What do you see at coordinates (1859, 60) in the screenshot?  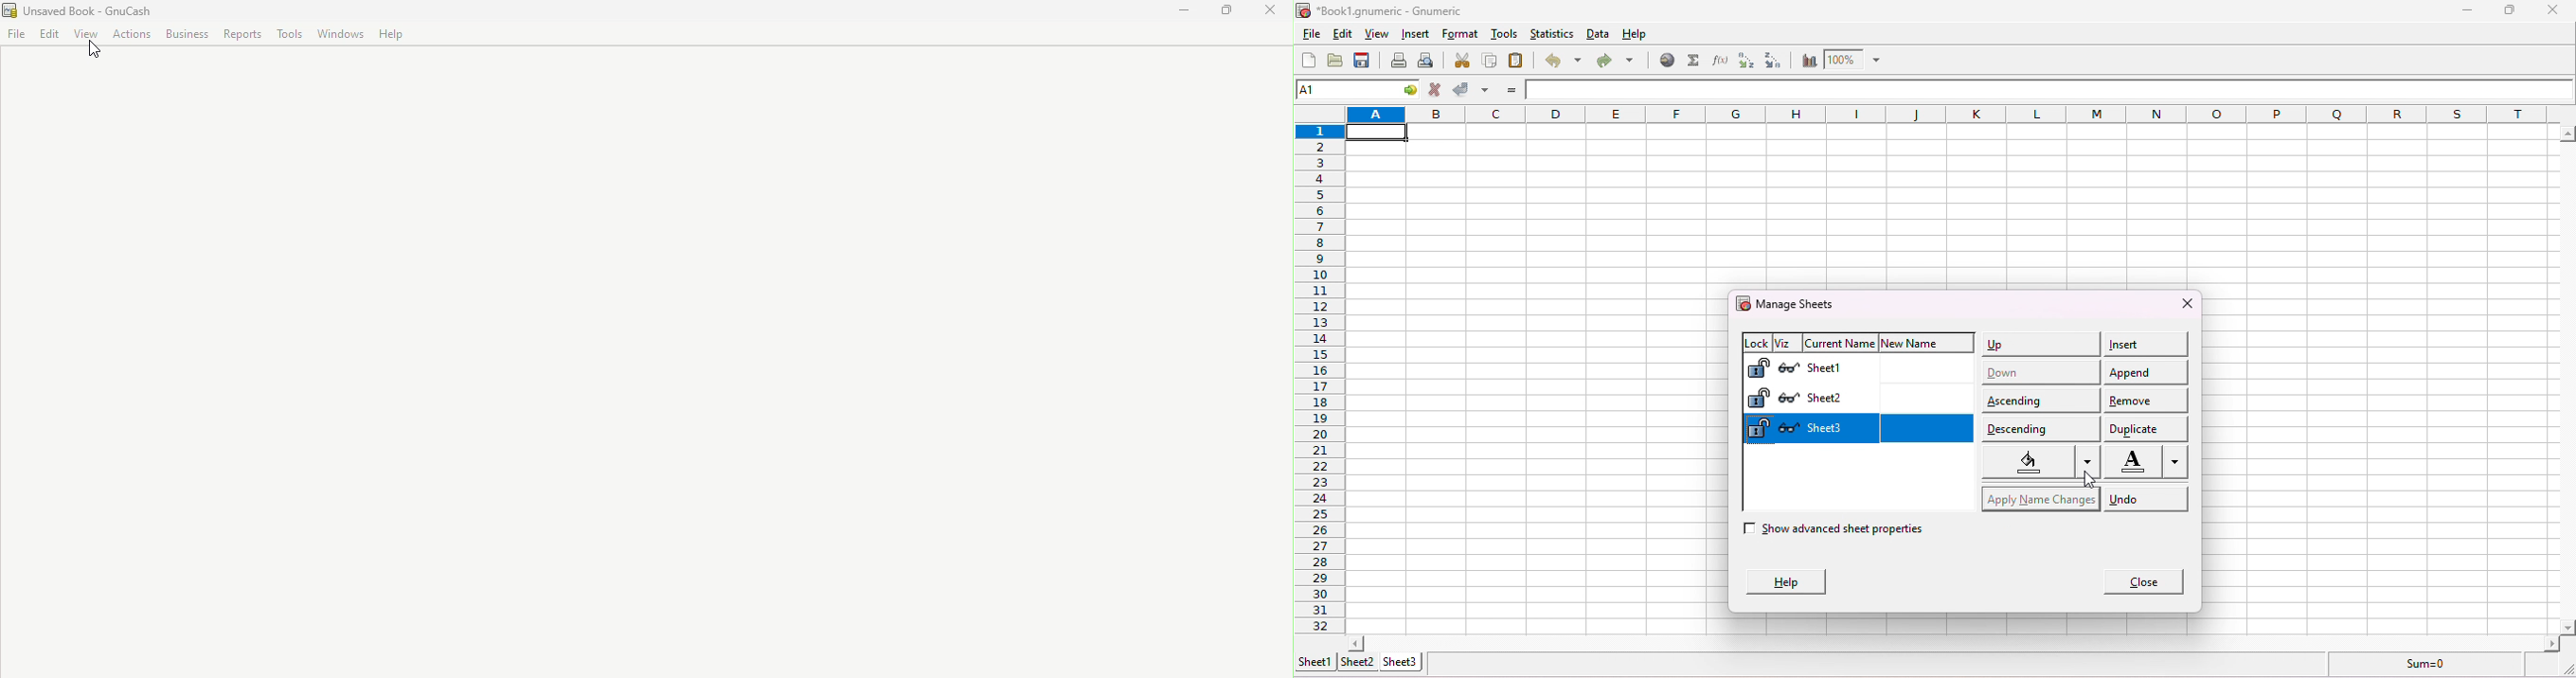 I see `zoom` at bounding box center [1859, 60].